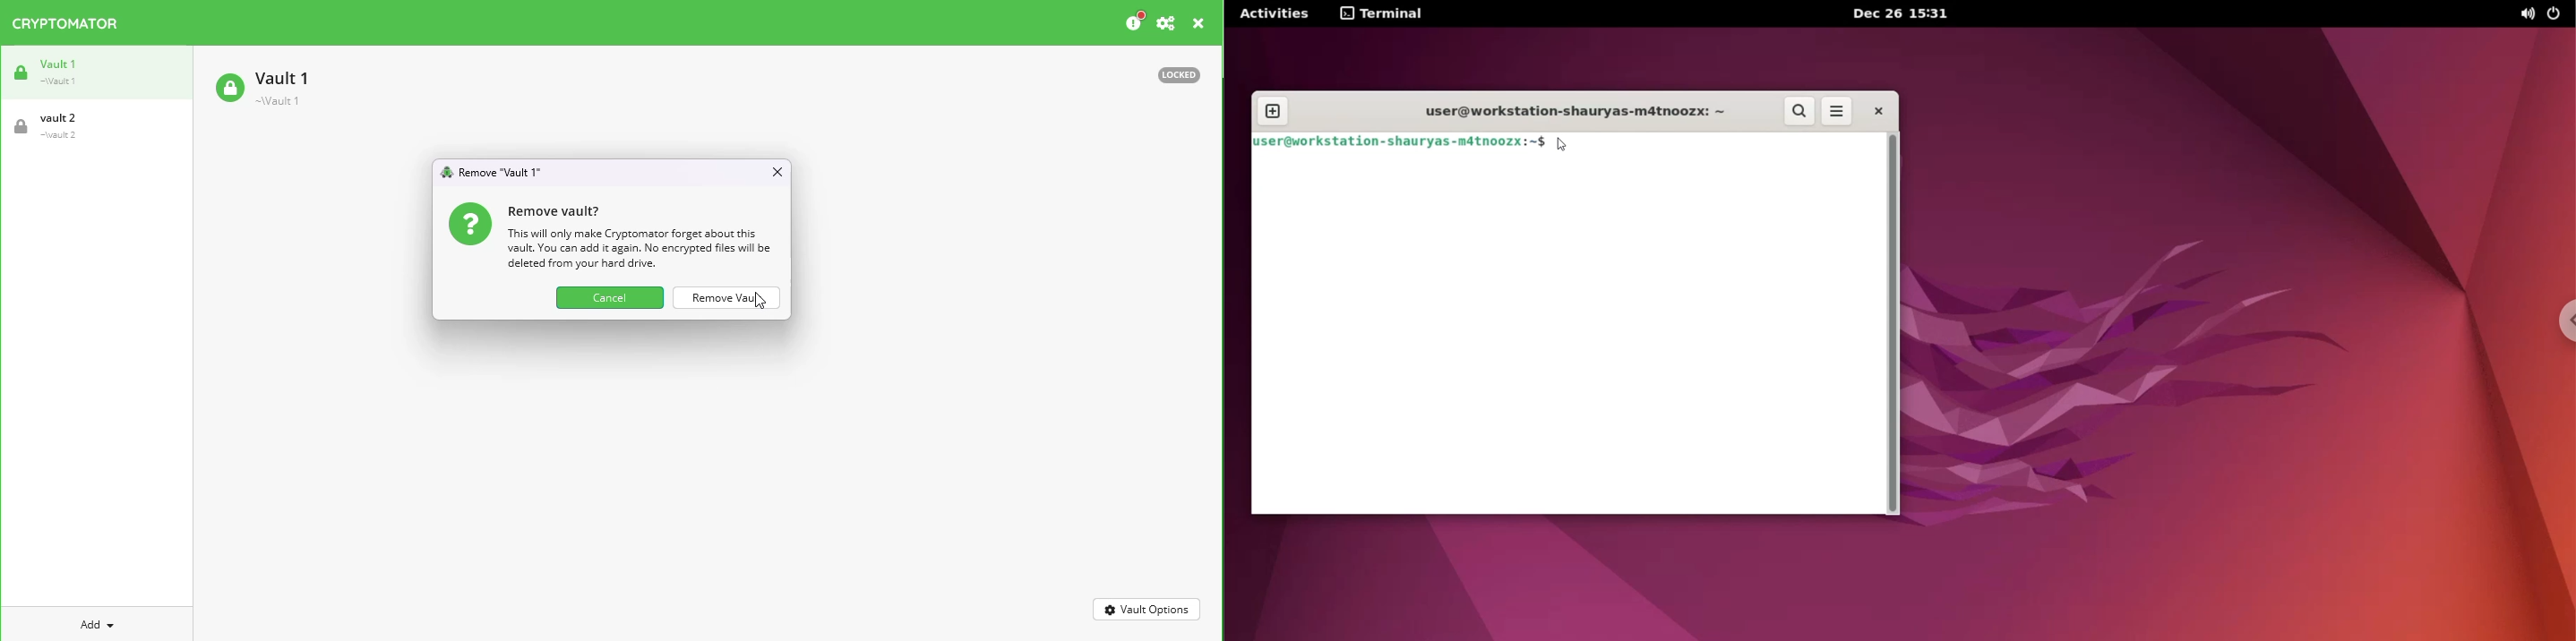 The height and width of the screenshot is (644, 2576). Describe the element at coordinates (66, 23) in the screenshot. I see `cryptomator` at that location.